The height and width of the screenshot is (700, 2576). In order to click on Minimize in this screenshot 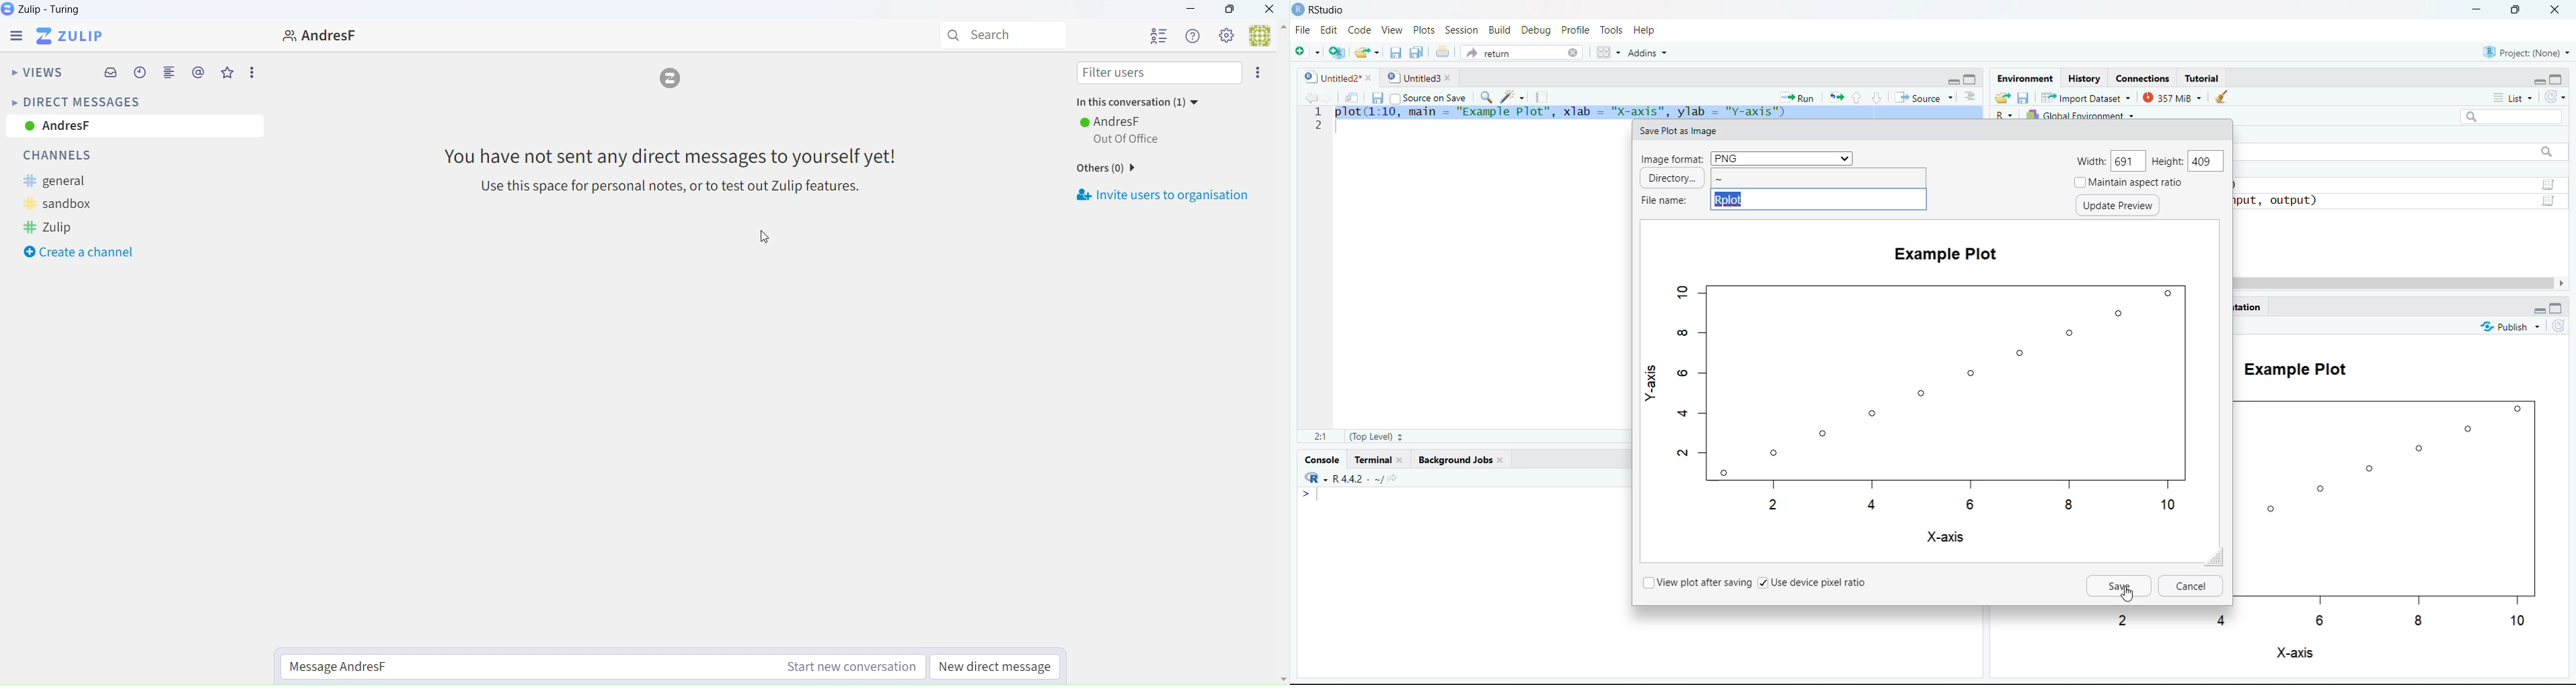, I will do `click(1953, 80)`.